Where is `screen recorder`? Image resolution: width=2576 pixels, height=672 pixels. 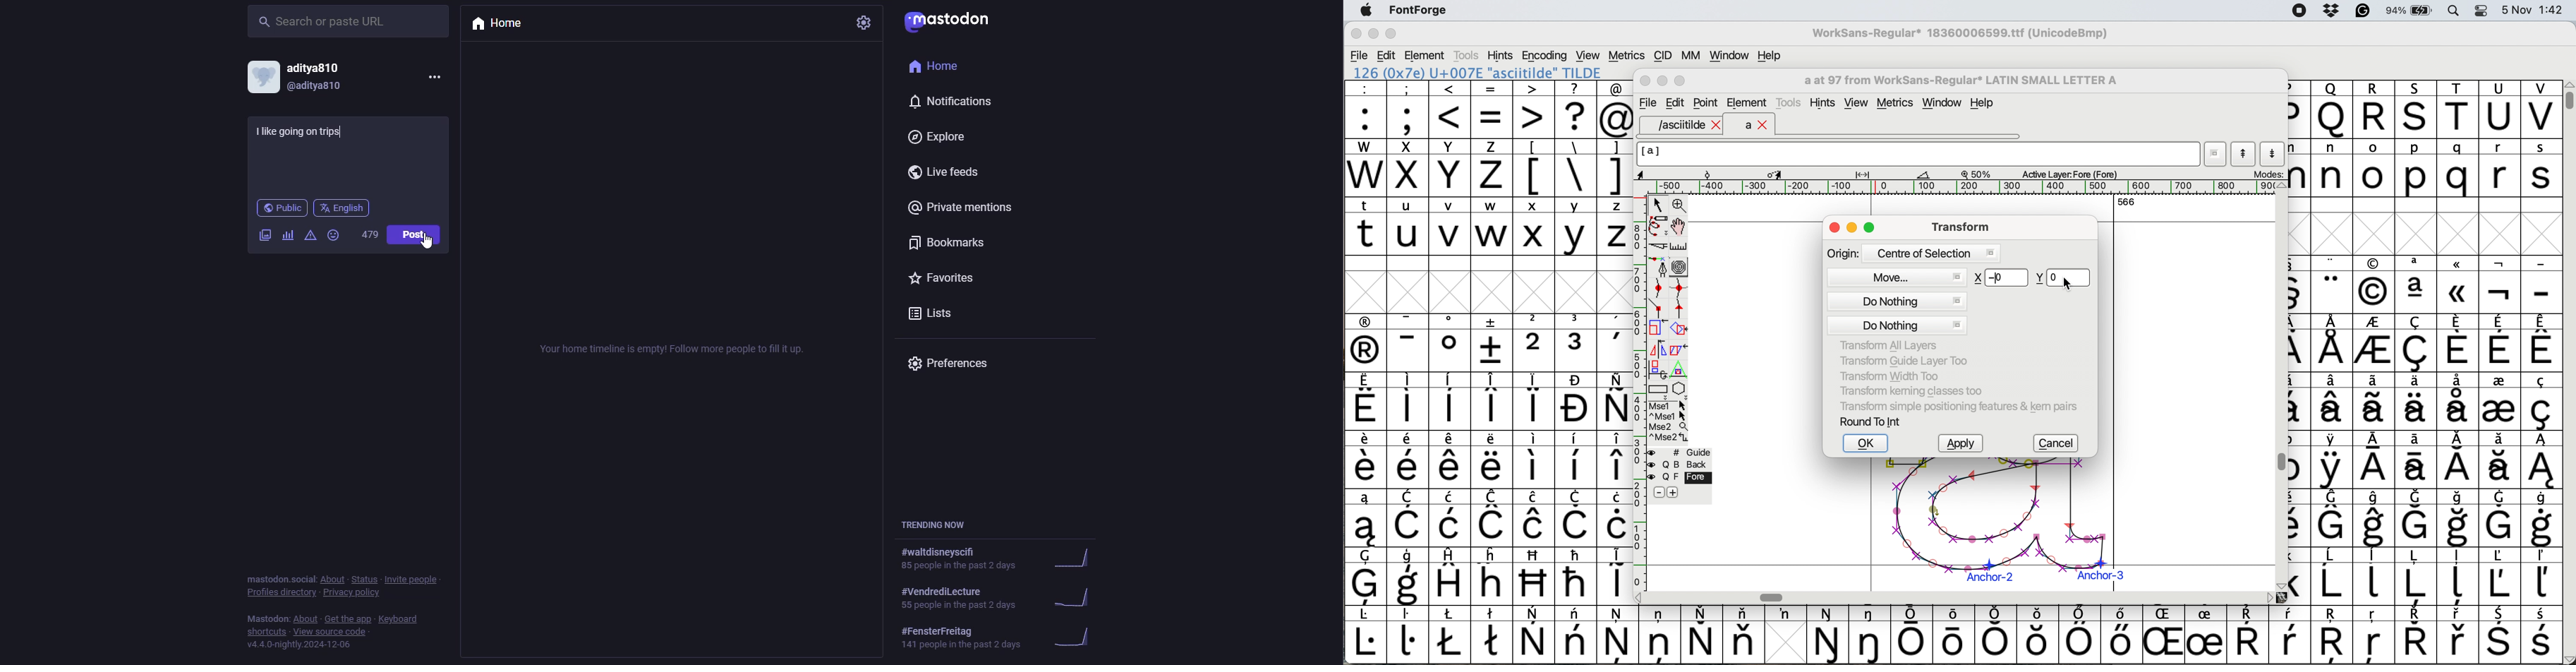 screen recorder is located at coordinates (2299, 12).